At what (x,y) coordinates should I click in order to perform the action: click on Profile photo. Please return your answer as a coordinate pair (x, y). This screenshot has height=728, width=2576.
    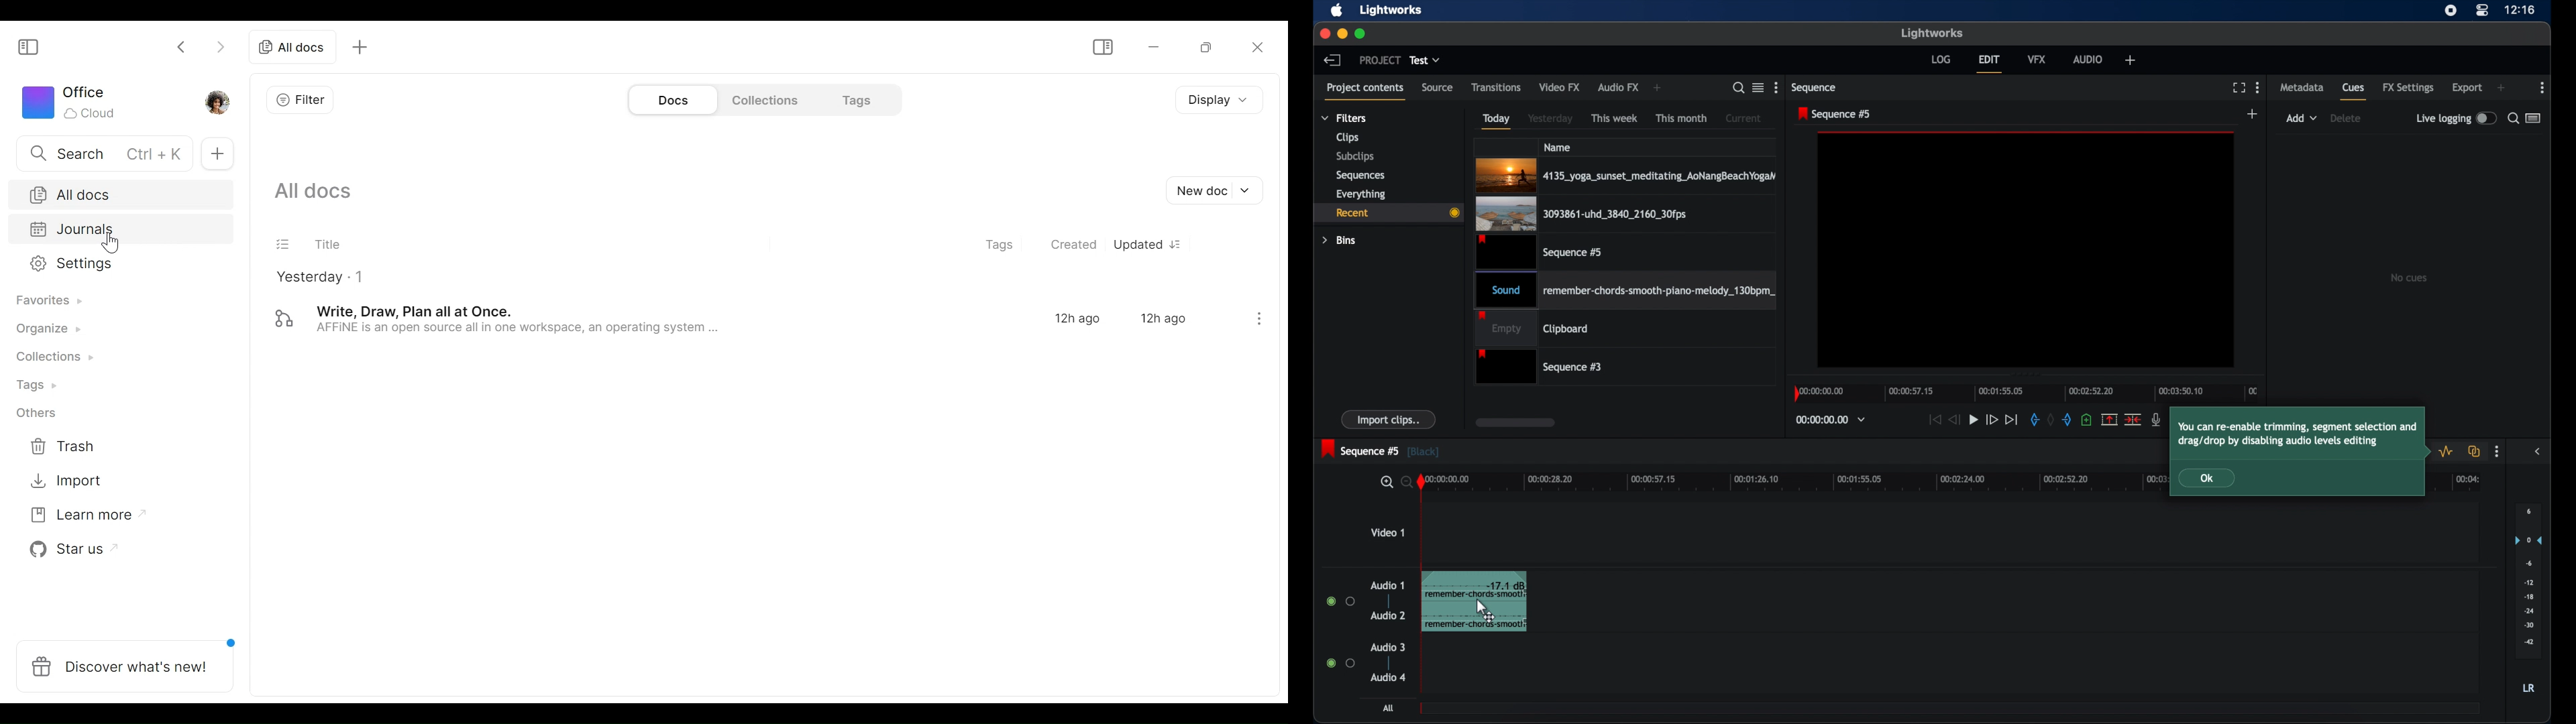
    Looking at the image, I should click on (219, 99).